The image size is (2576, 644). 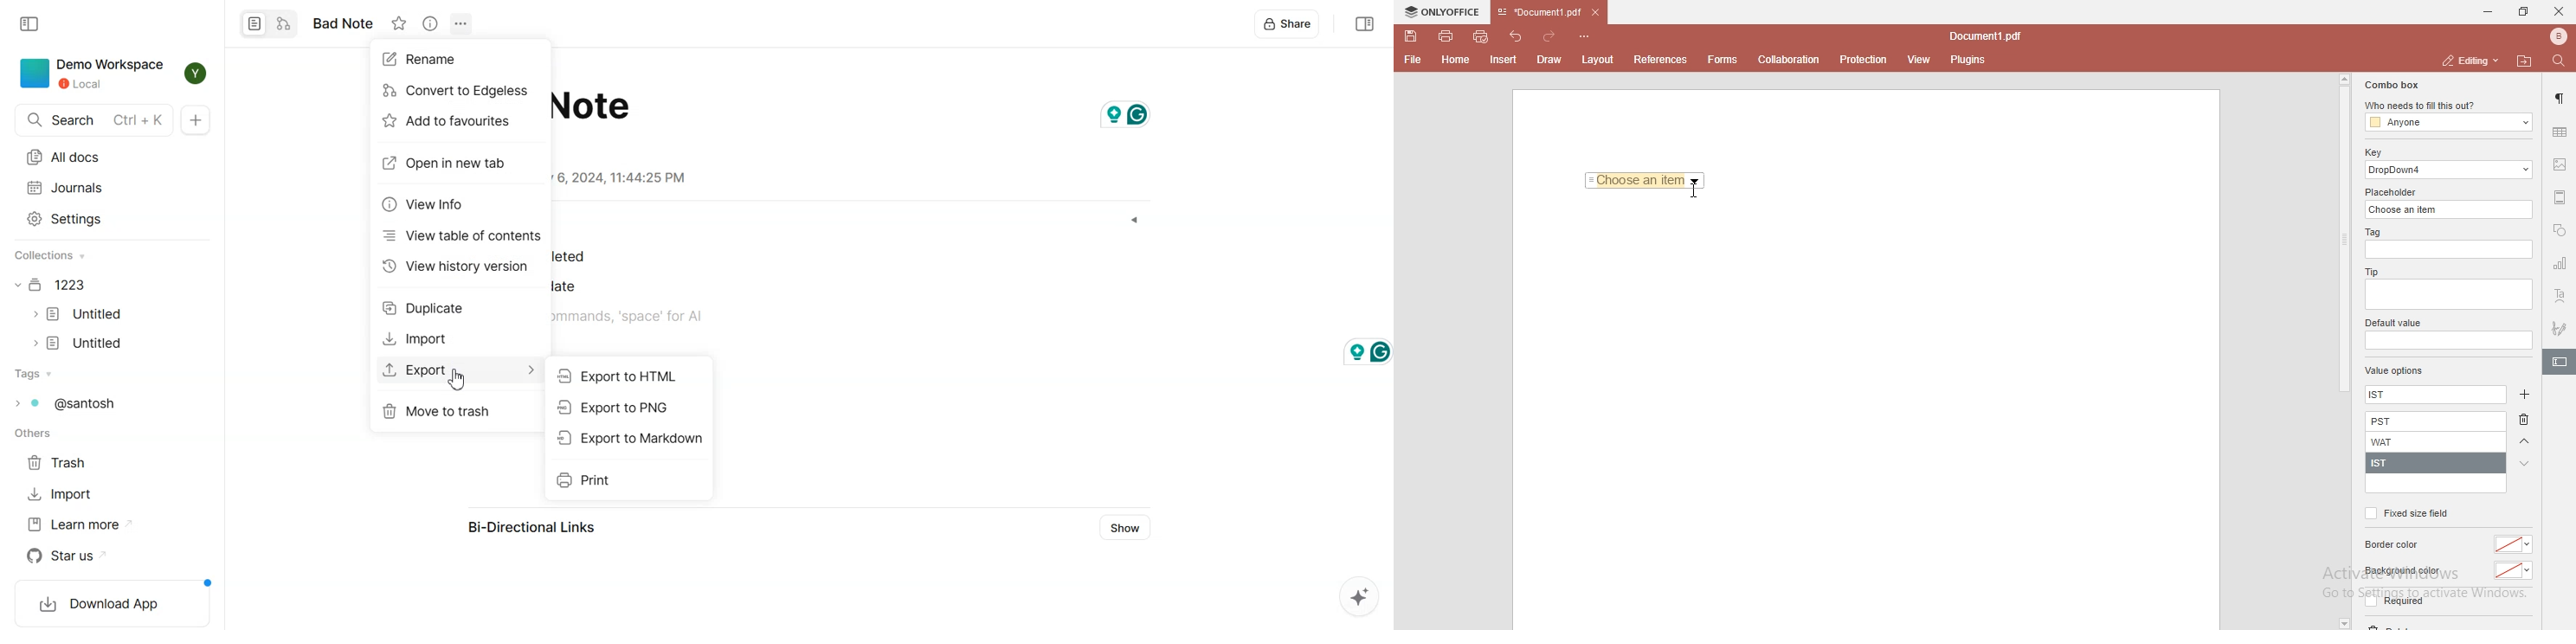 I want to click on undo, so click(x=1518, y=35).